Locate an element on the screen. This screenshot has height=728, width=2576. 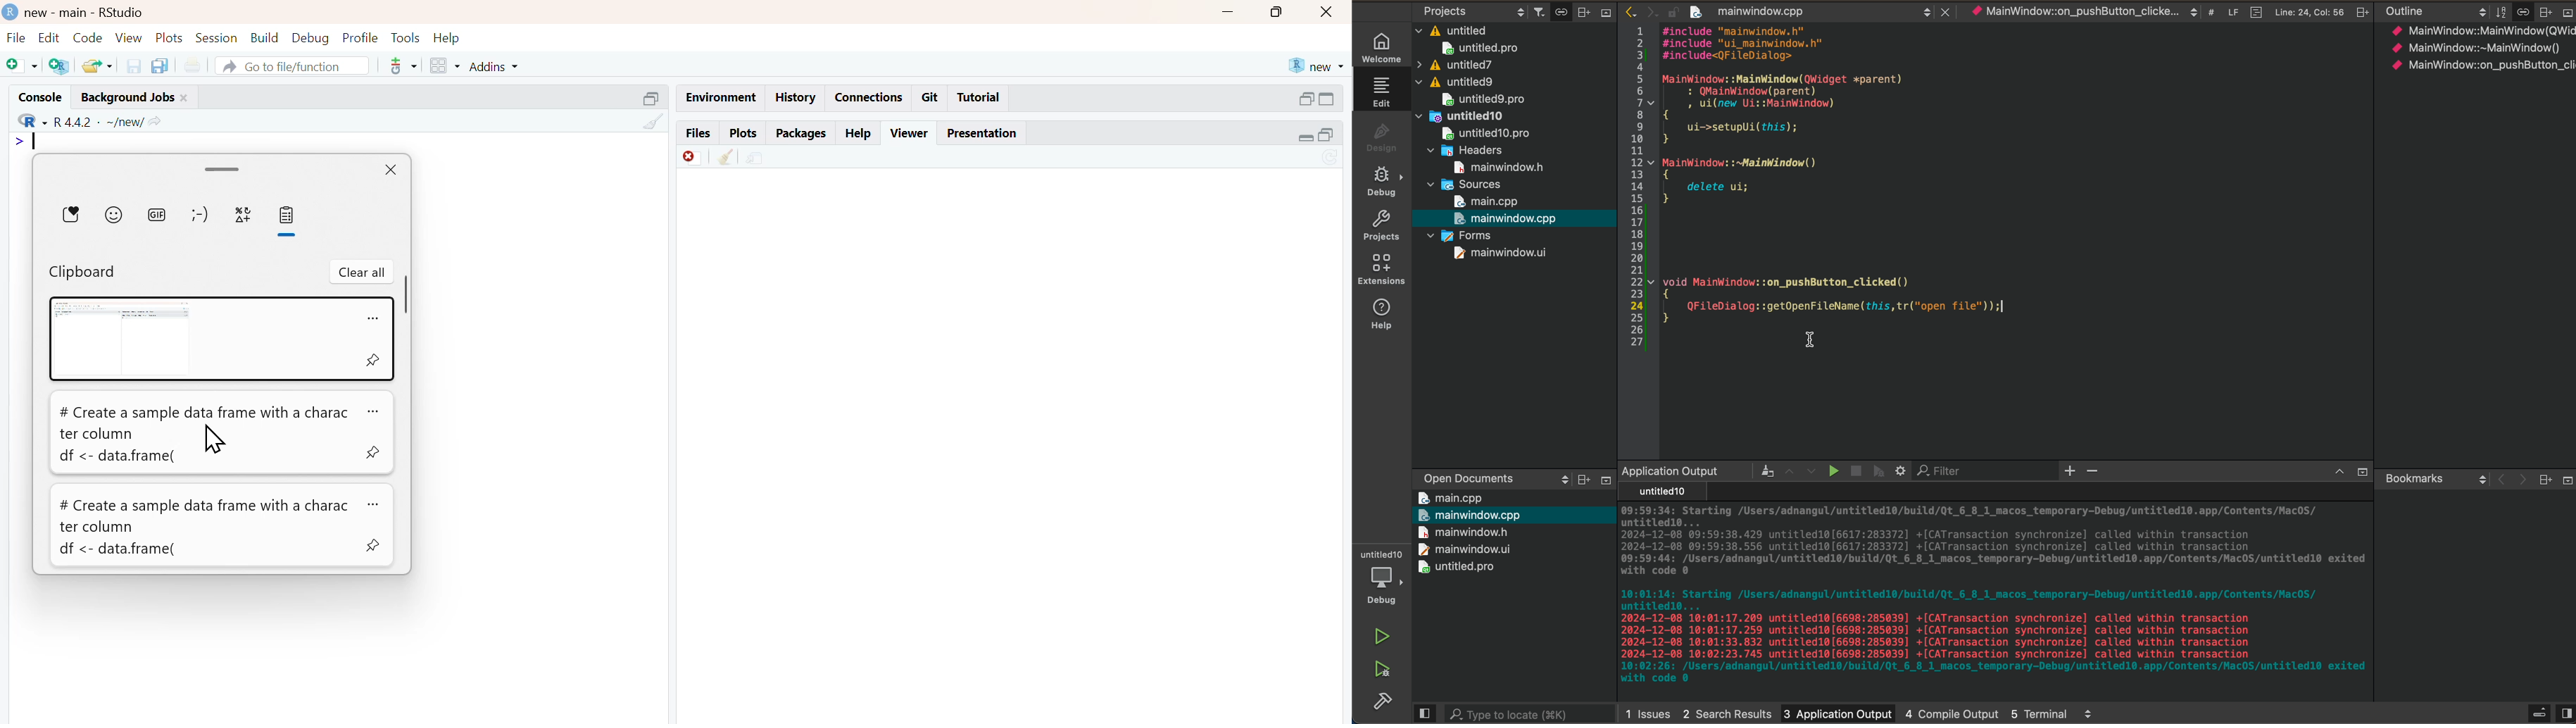
¢ MainWindow::~MainWindow() is located at coordinates (2475, 49).